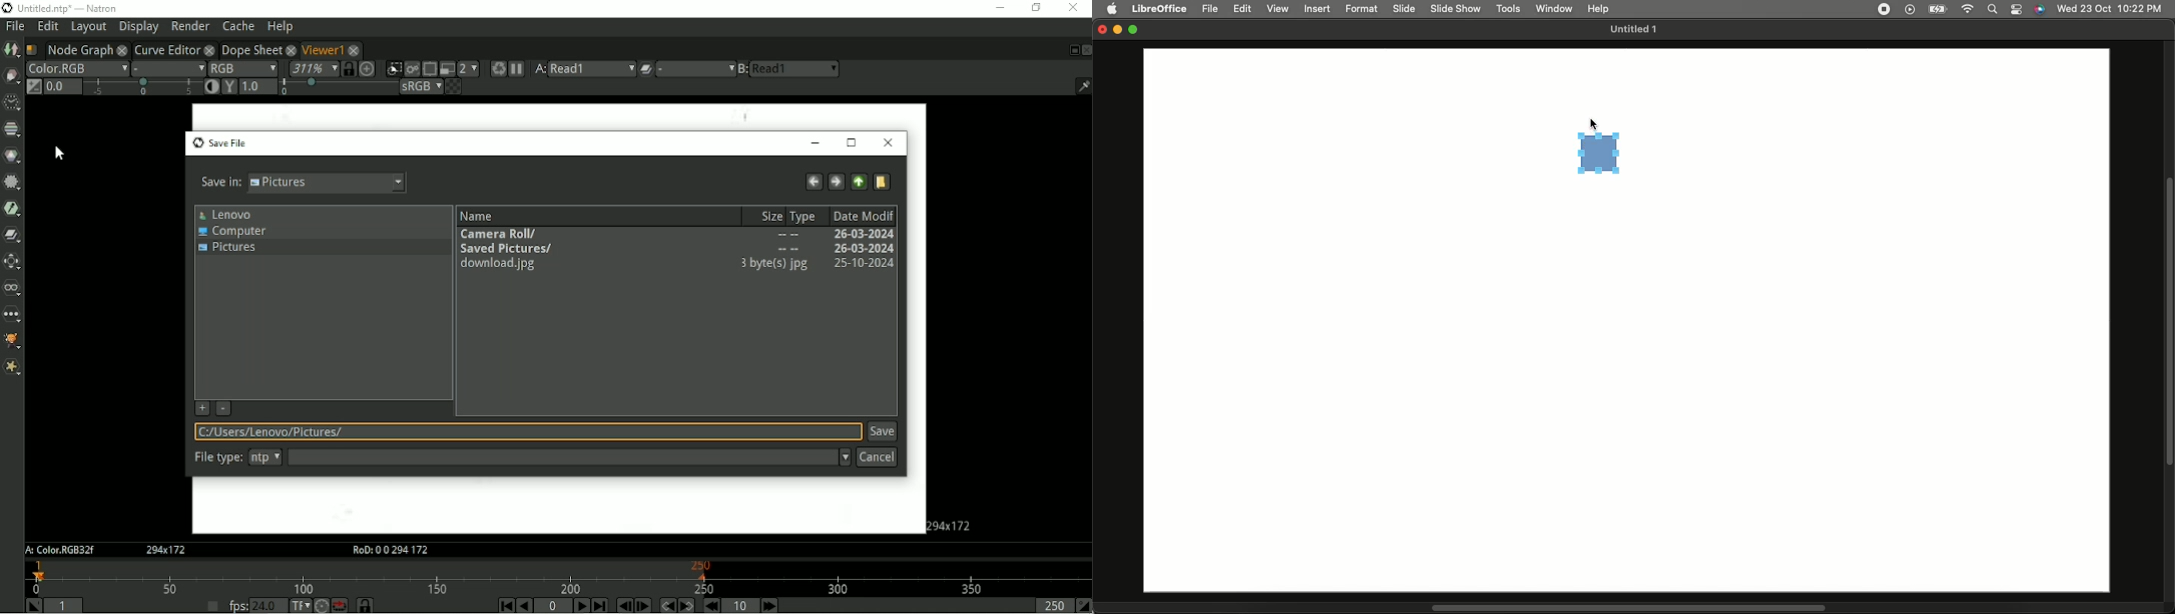 The width and height of the screenshot is (2184, 616). I want to click on Slide, so click(1406, 9).